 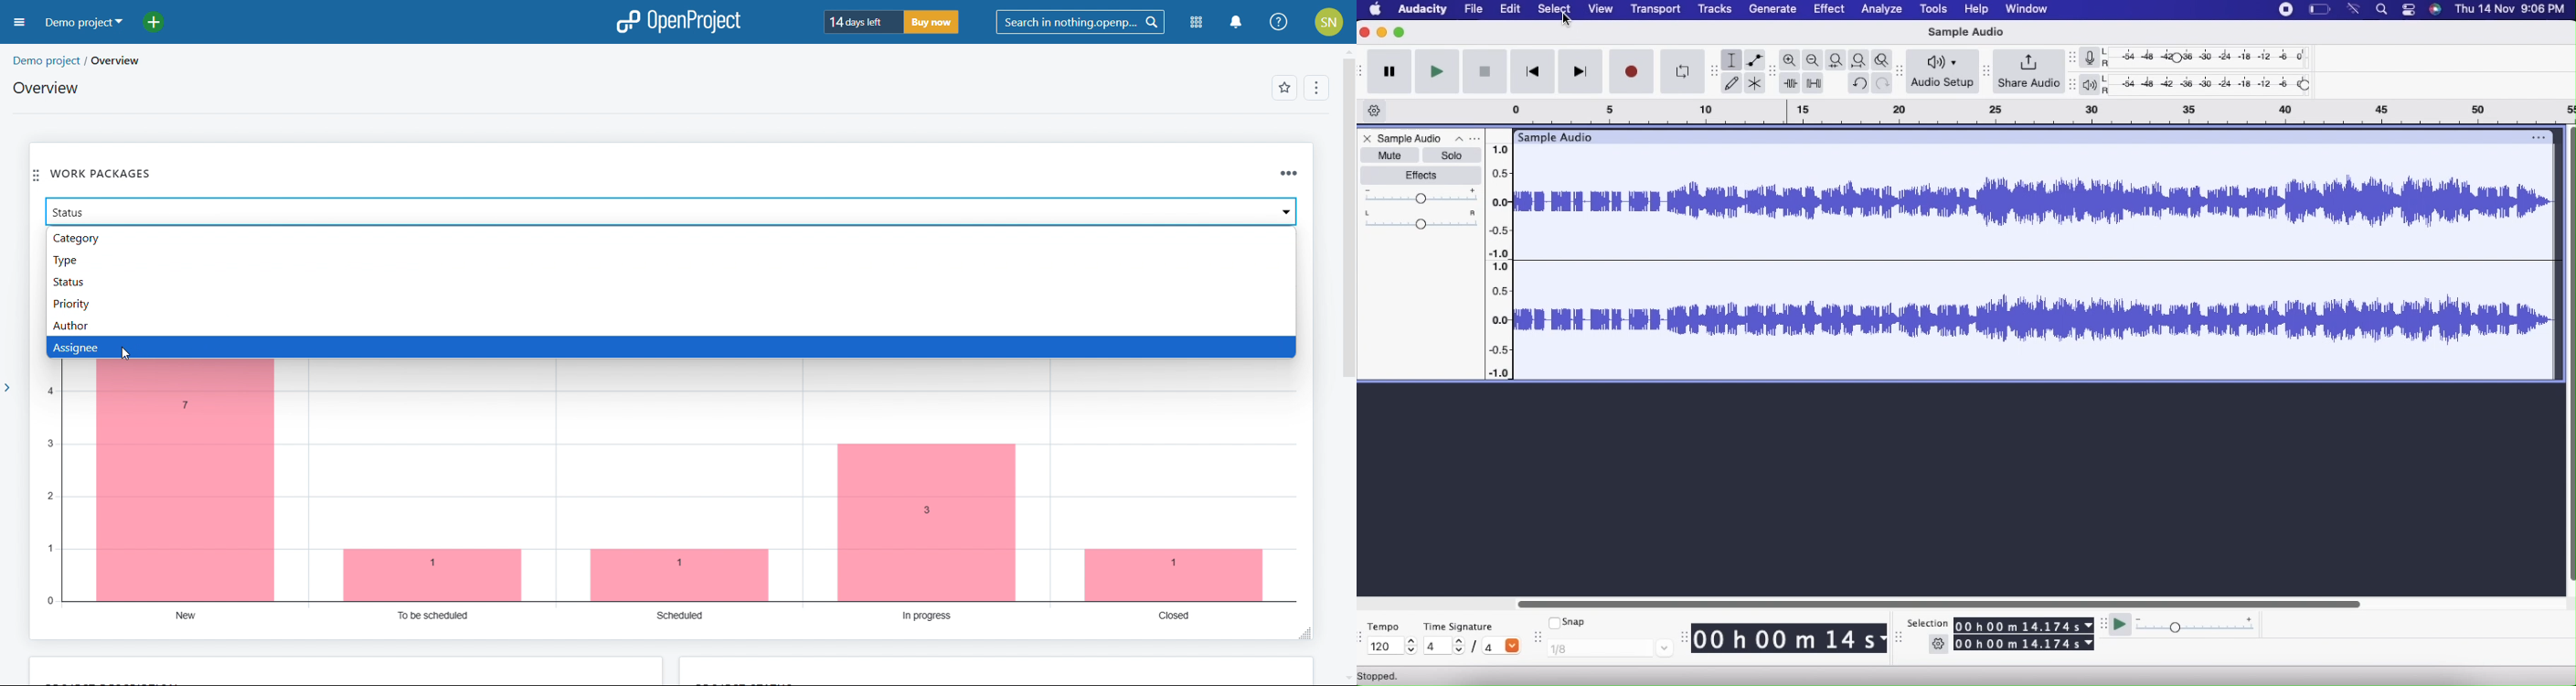 I want to click on Settings, so click(x=1939, y=646).